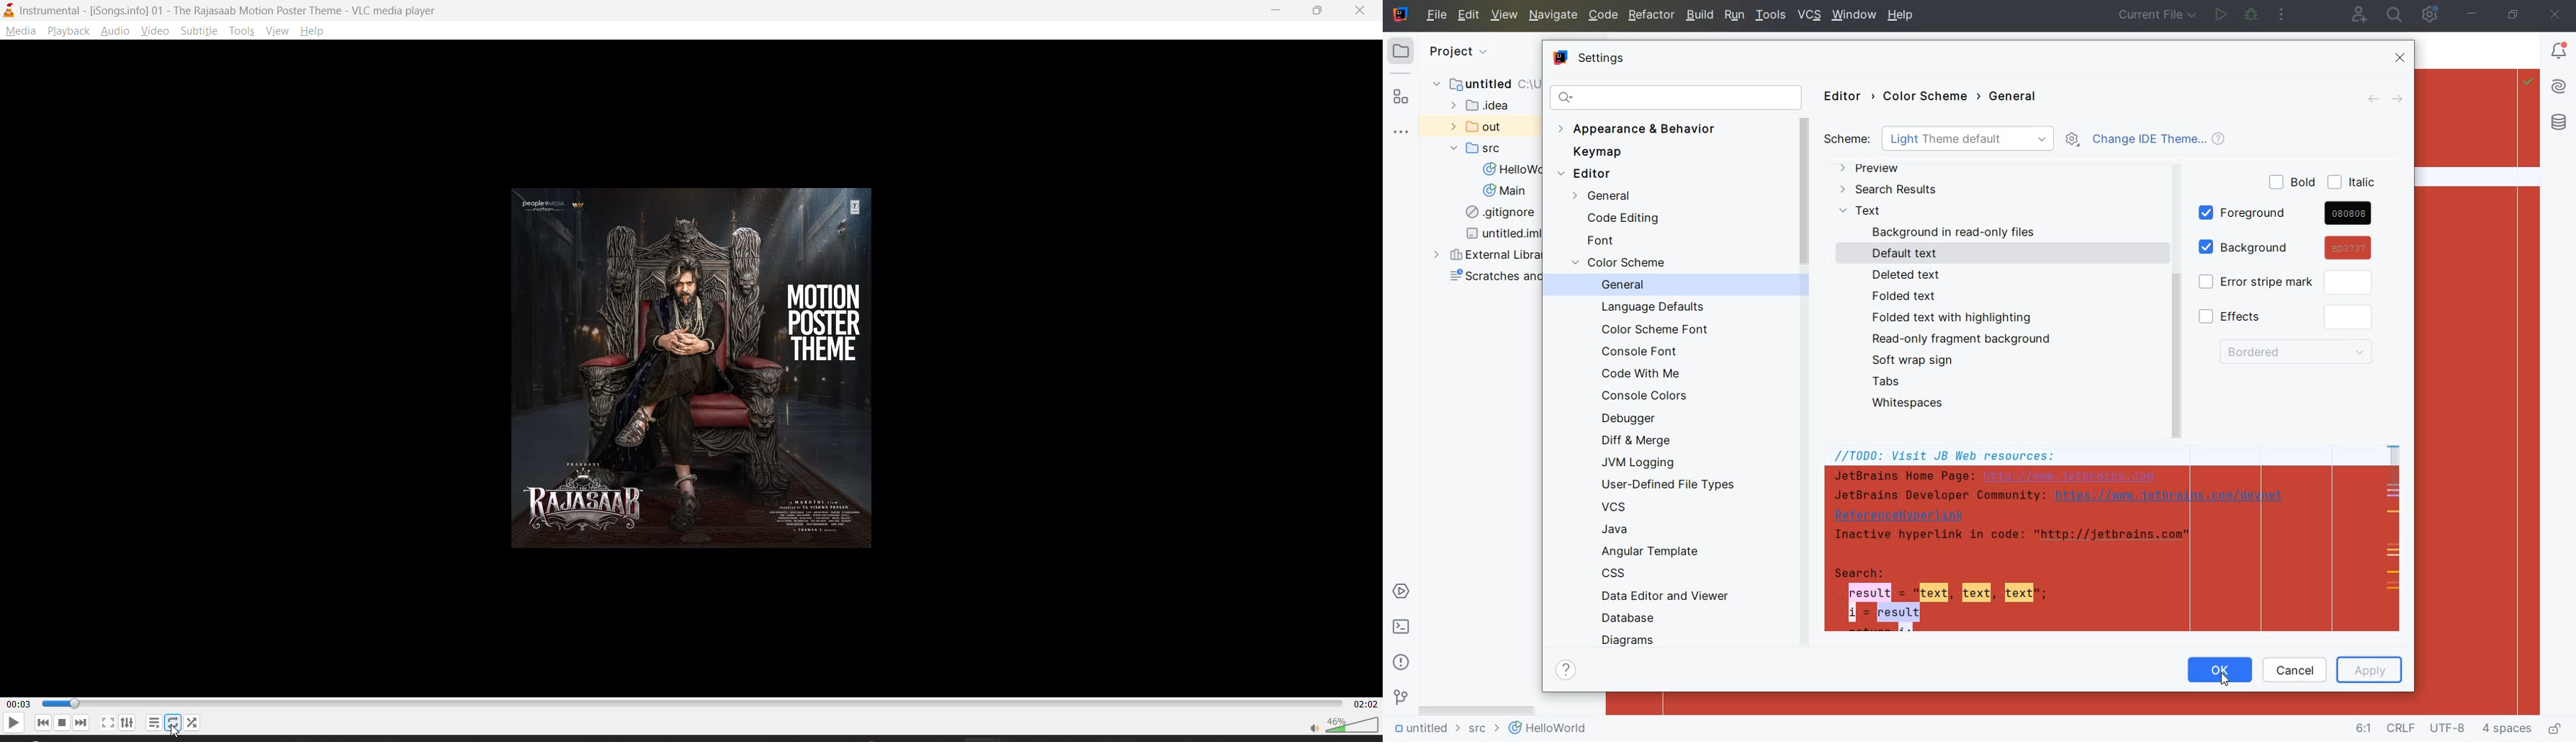  Describe the element at coordinates (1641, 351) in the screenshot. I see `CONSOLE FONT` at that location.